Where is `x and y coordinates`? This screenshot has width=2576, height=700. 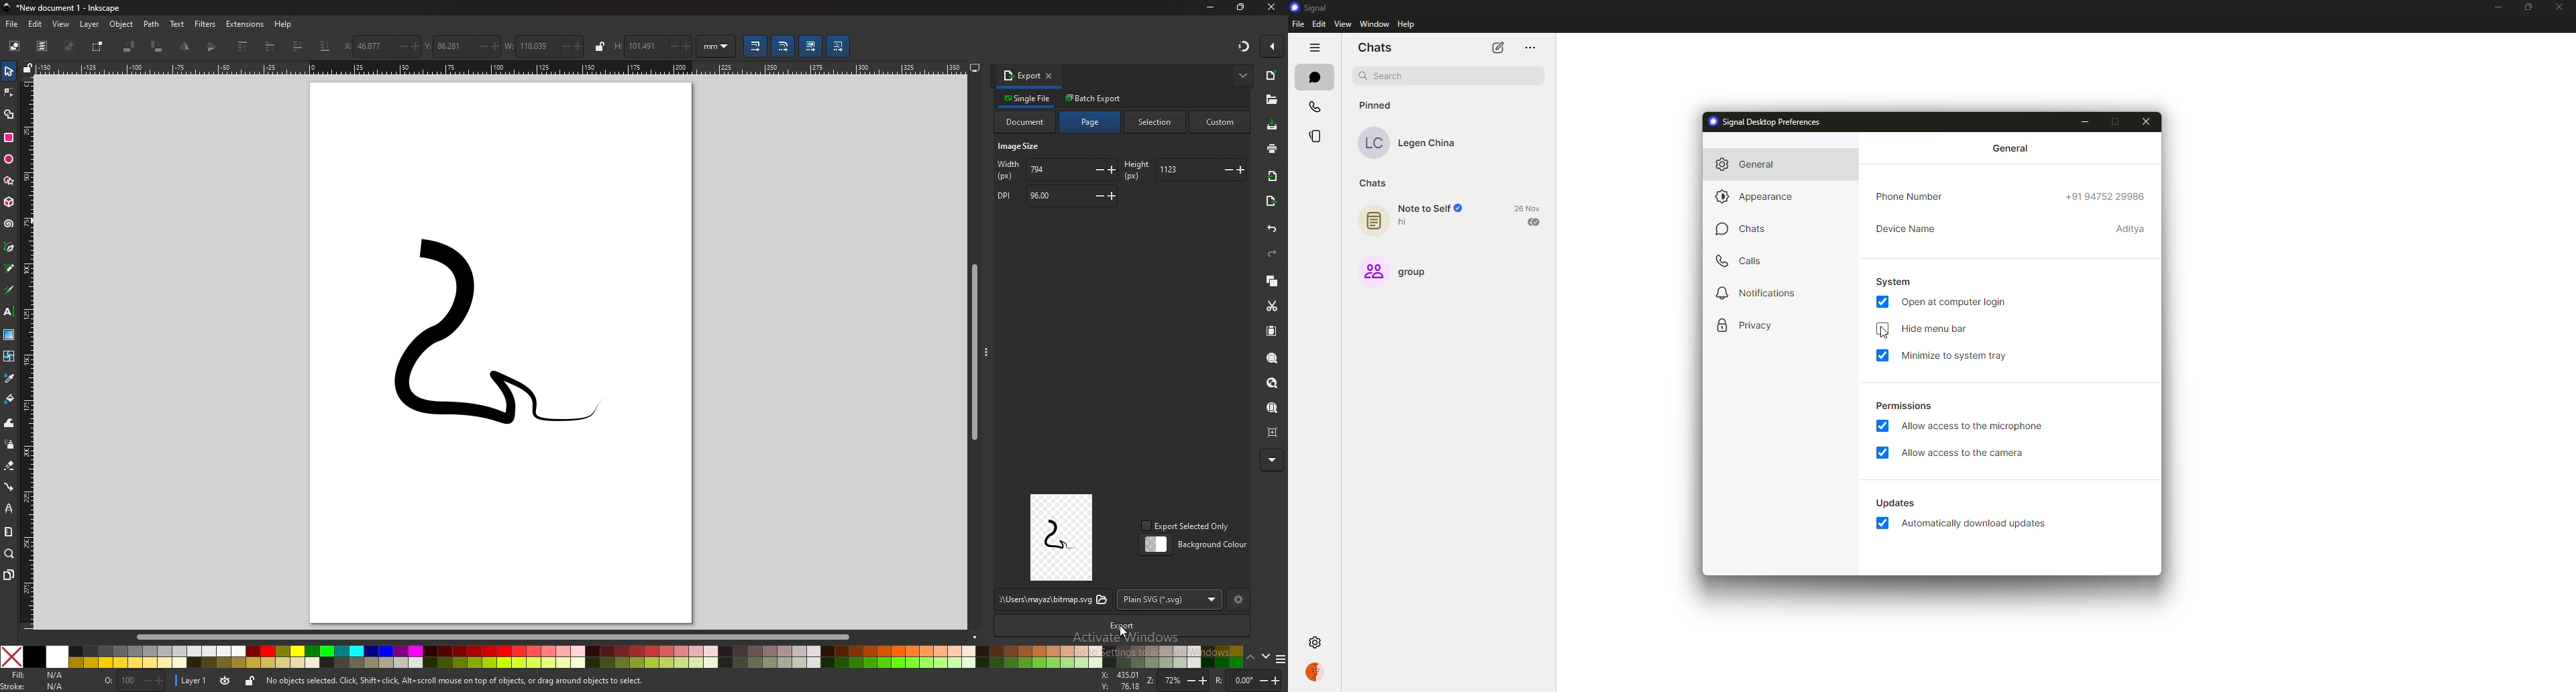
x and y coordinates is located at coordinates (1119, 680).